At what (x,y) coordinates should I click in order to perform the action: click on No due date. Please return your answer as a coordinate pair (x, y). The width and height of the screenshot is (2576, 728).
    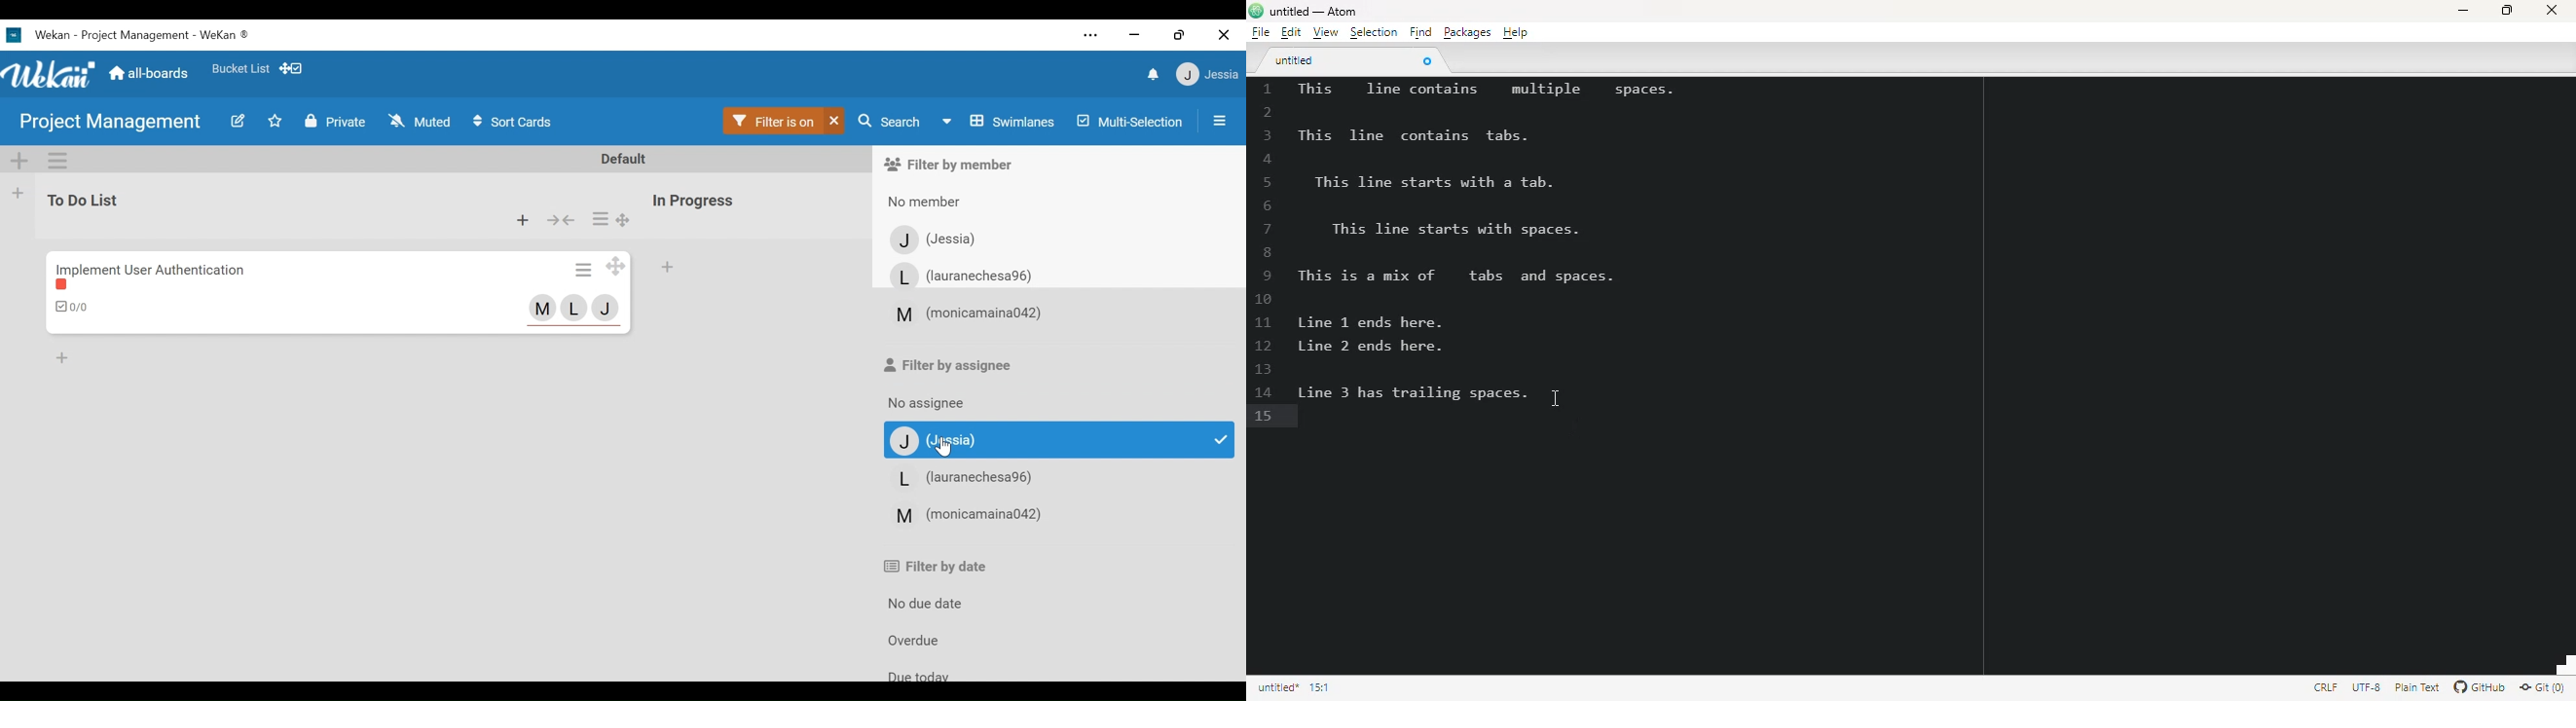
    Looking at the image, I should click on (937, 601).